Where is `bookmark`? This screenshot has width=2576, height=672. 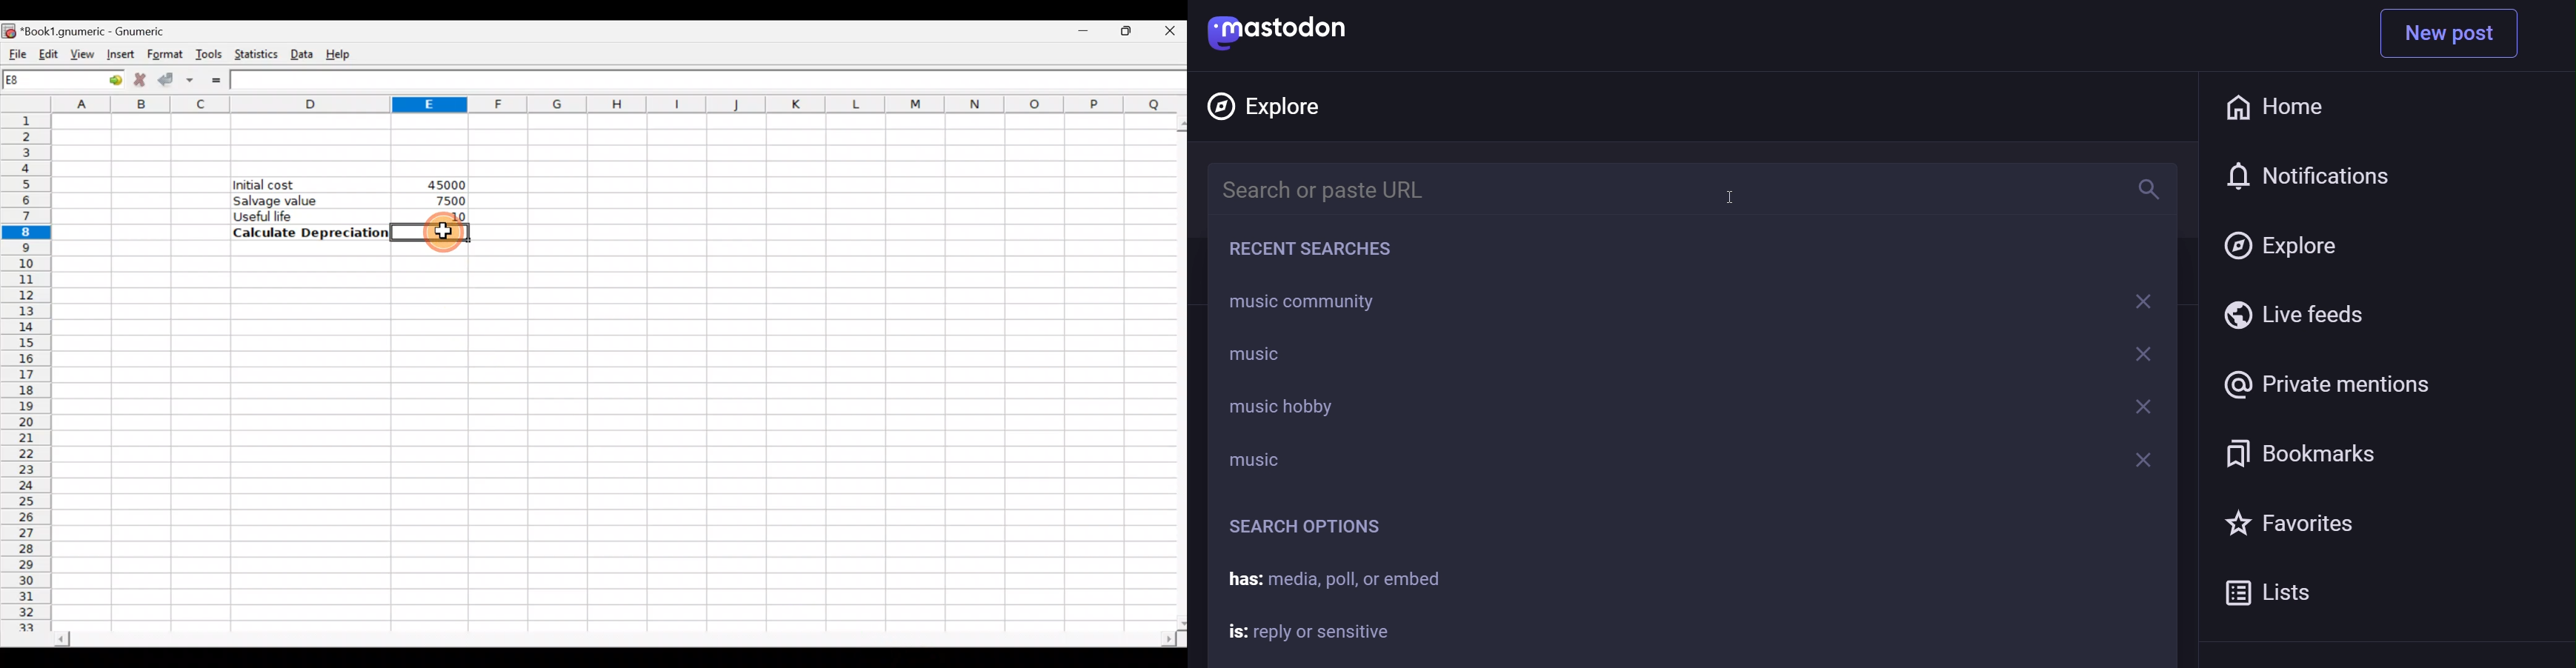 bookmark is located at coordinates (2295, 452).